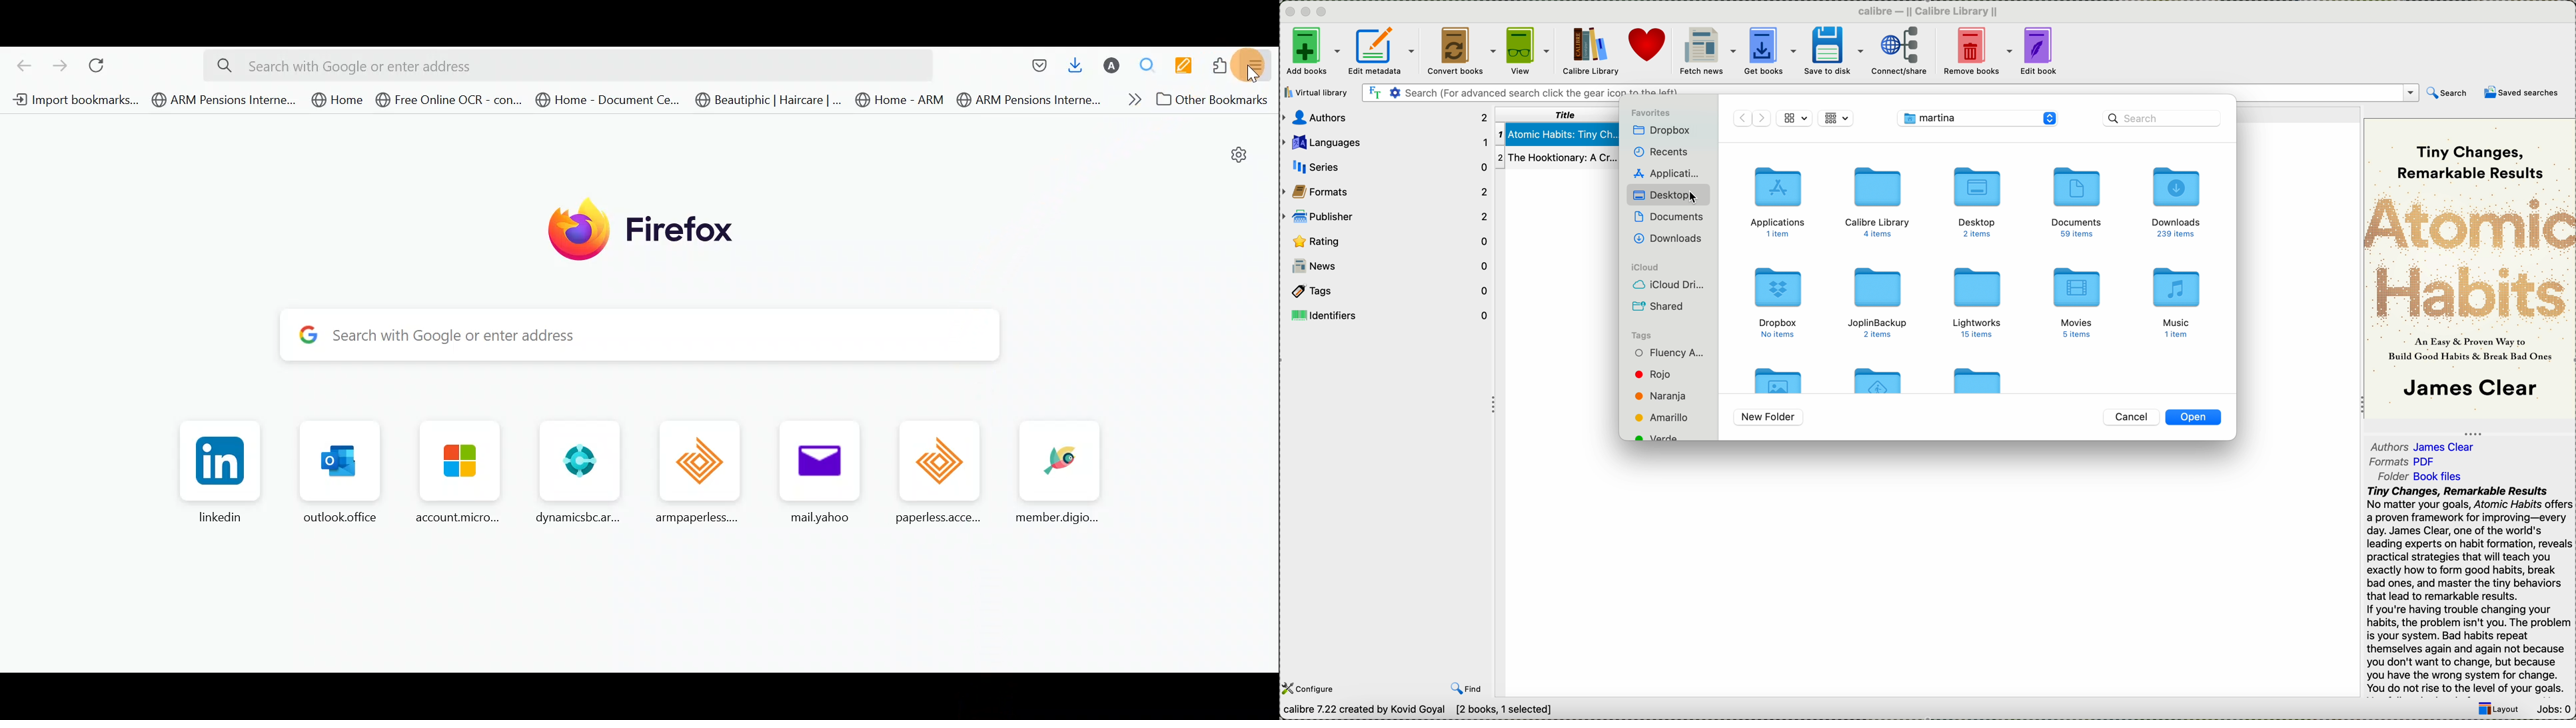  What do you see at coordinates (1466, 689) in the screenshot?
I see `find` at bounding box center [1466, 689].